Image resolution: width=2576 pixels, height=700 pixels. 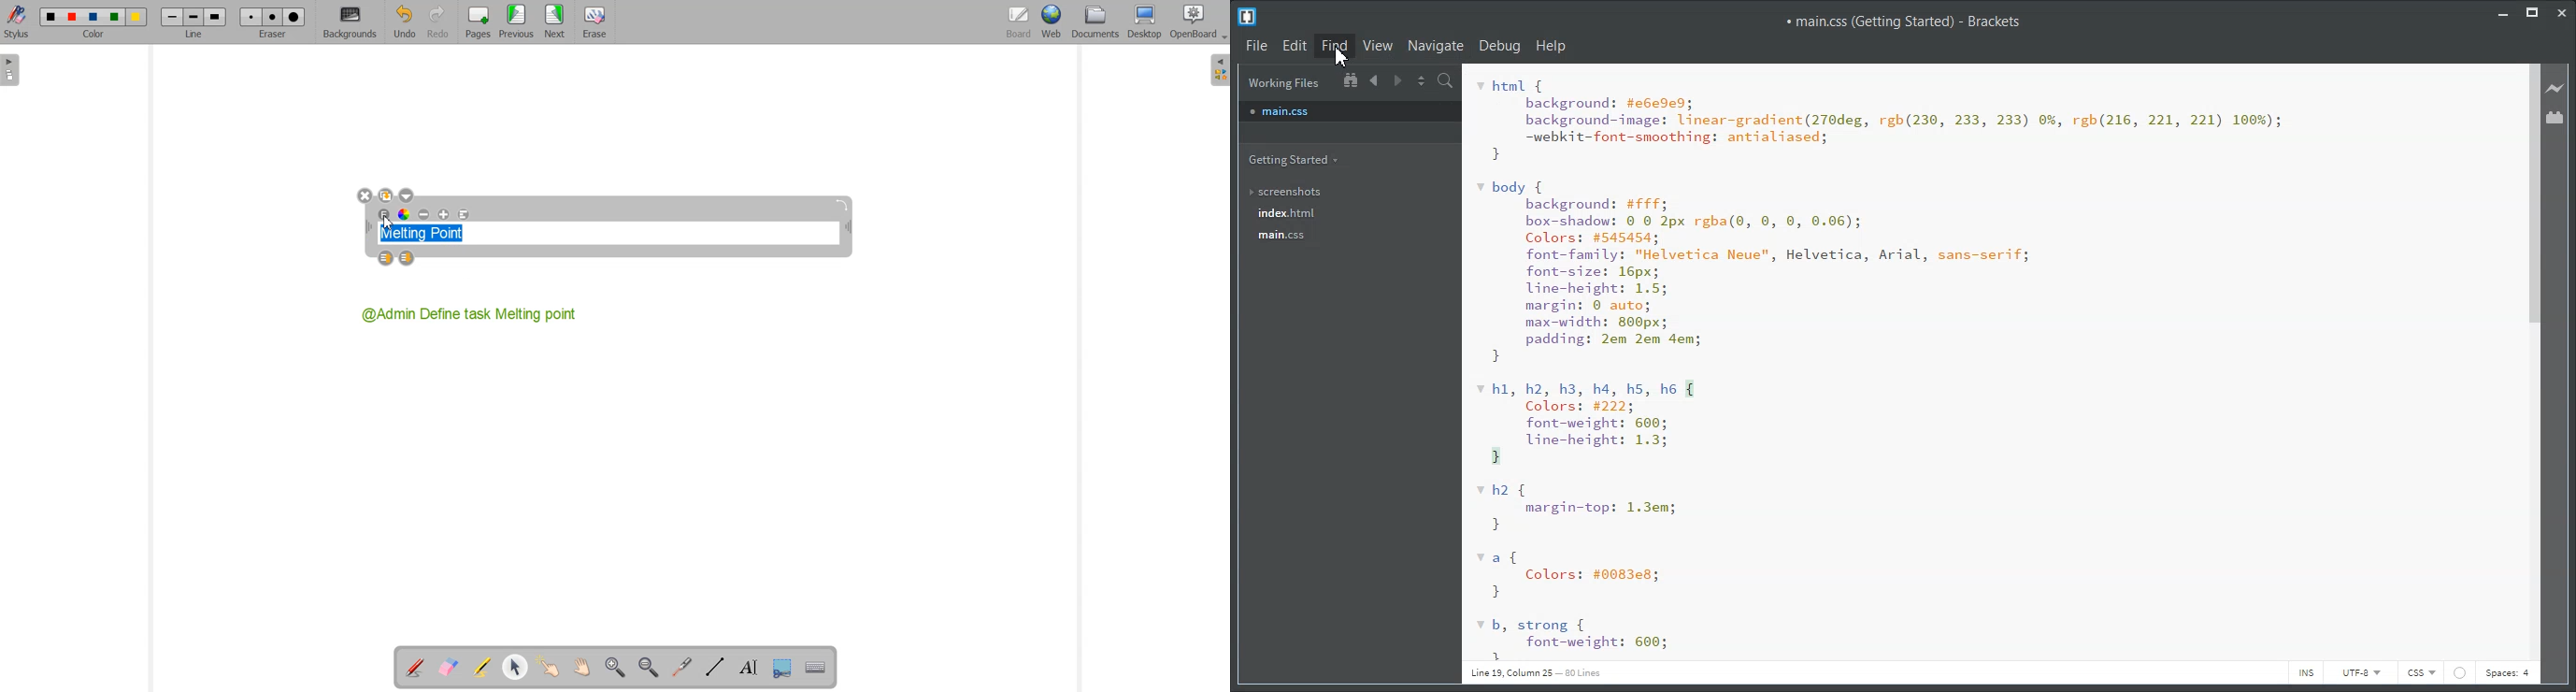 What do you see at coordinates (516, 668) in the screenshot?
I see `Select and modify object` at bounding box center [516, 668].